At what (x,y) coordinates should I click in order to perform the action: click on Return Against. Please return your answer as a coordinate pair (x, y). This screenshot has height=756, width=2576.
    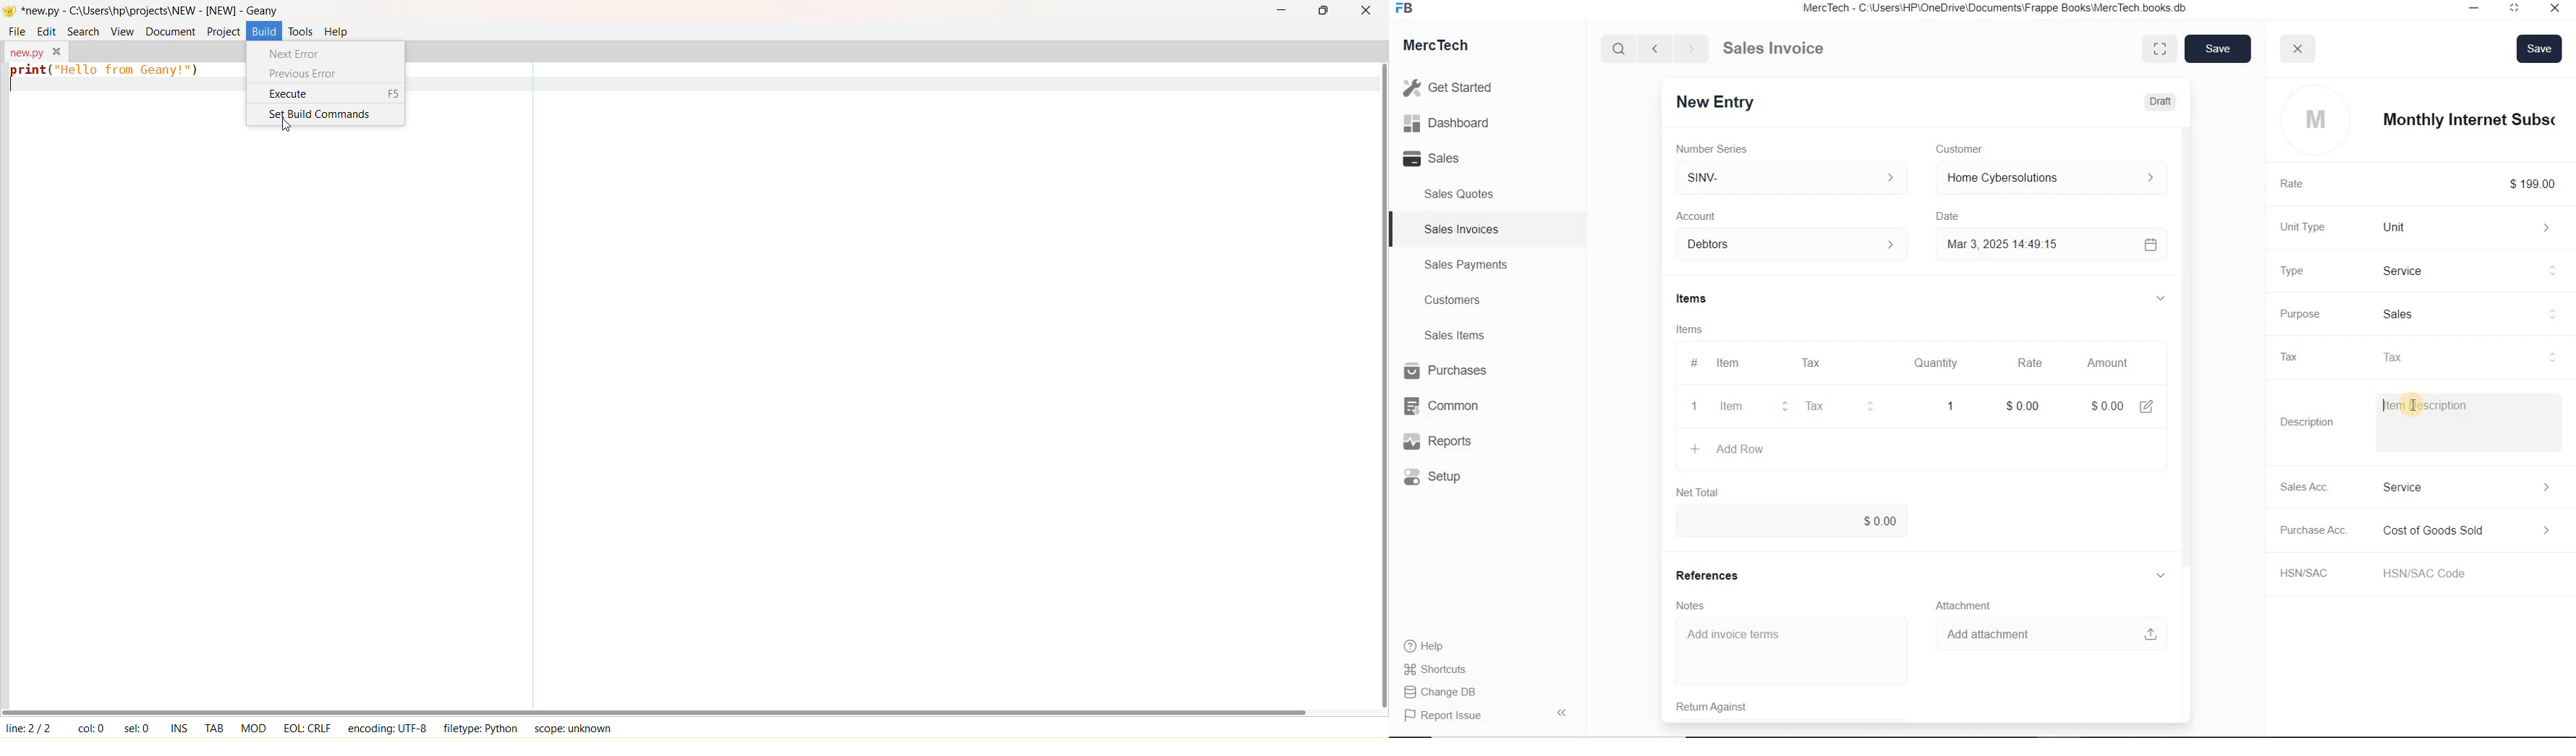
    Looking at the image, I should click on (1721, 705).